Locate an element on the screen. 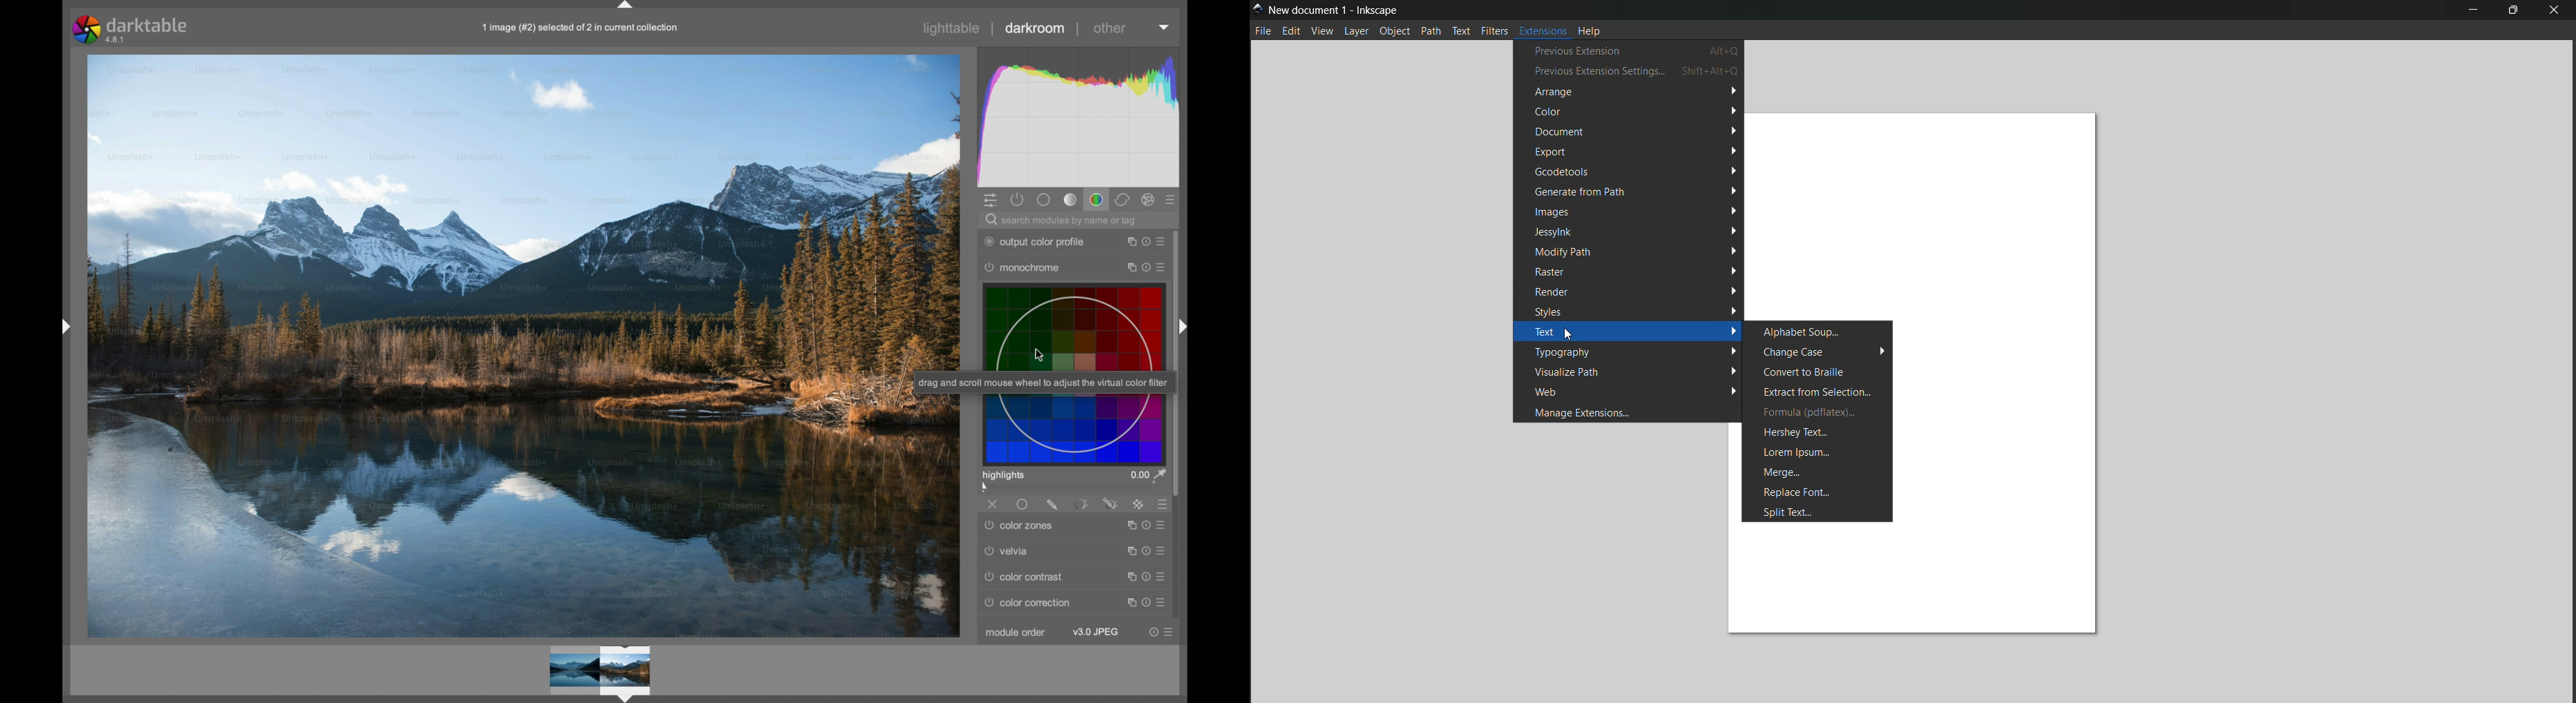 This screenshot has height=728, width=2576. instance is located at coordinates (1130, 602).